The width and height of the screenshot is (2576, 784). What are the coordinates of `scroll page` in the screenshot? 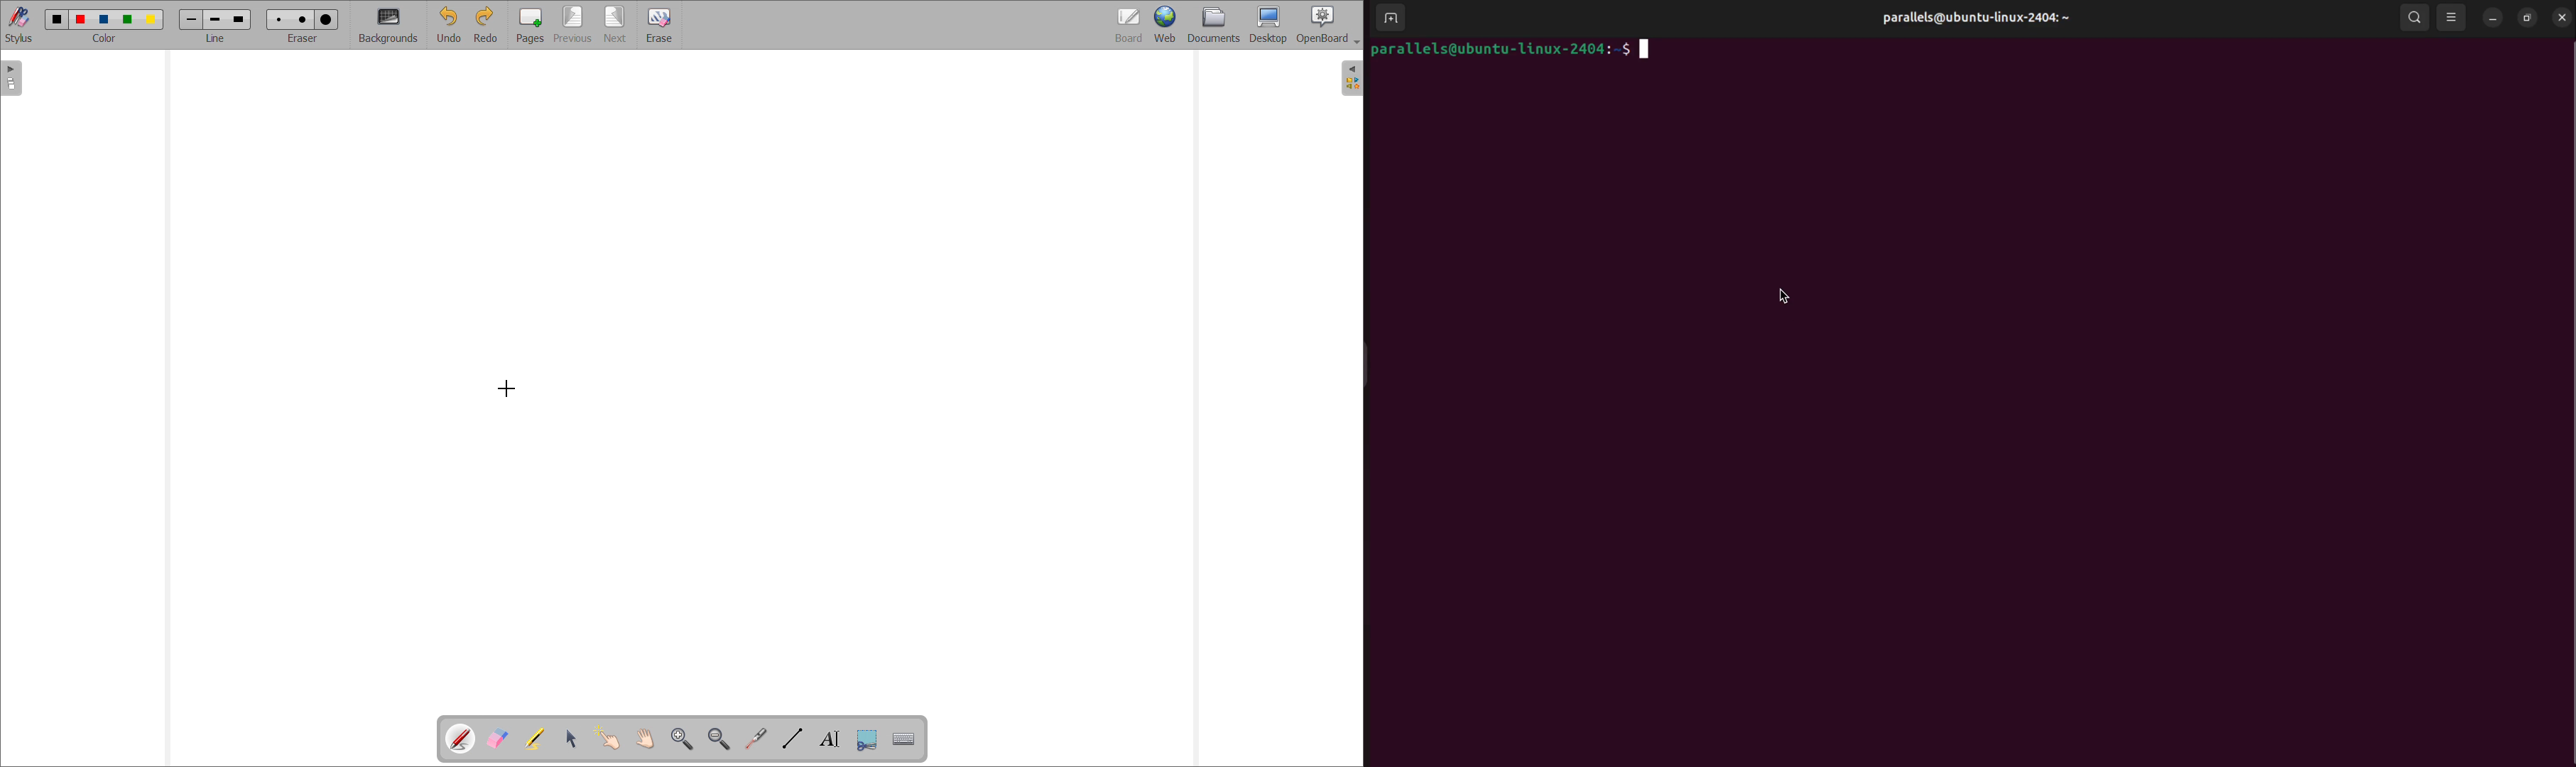 It's located at (645, 738).